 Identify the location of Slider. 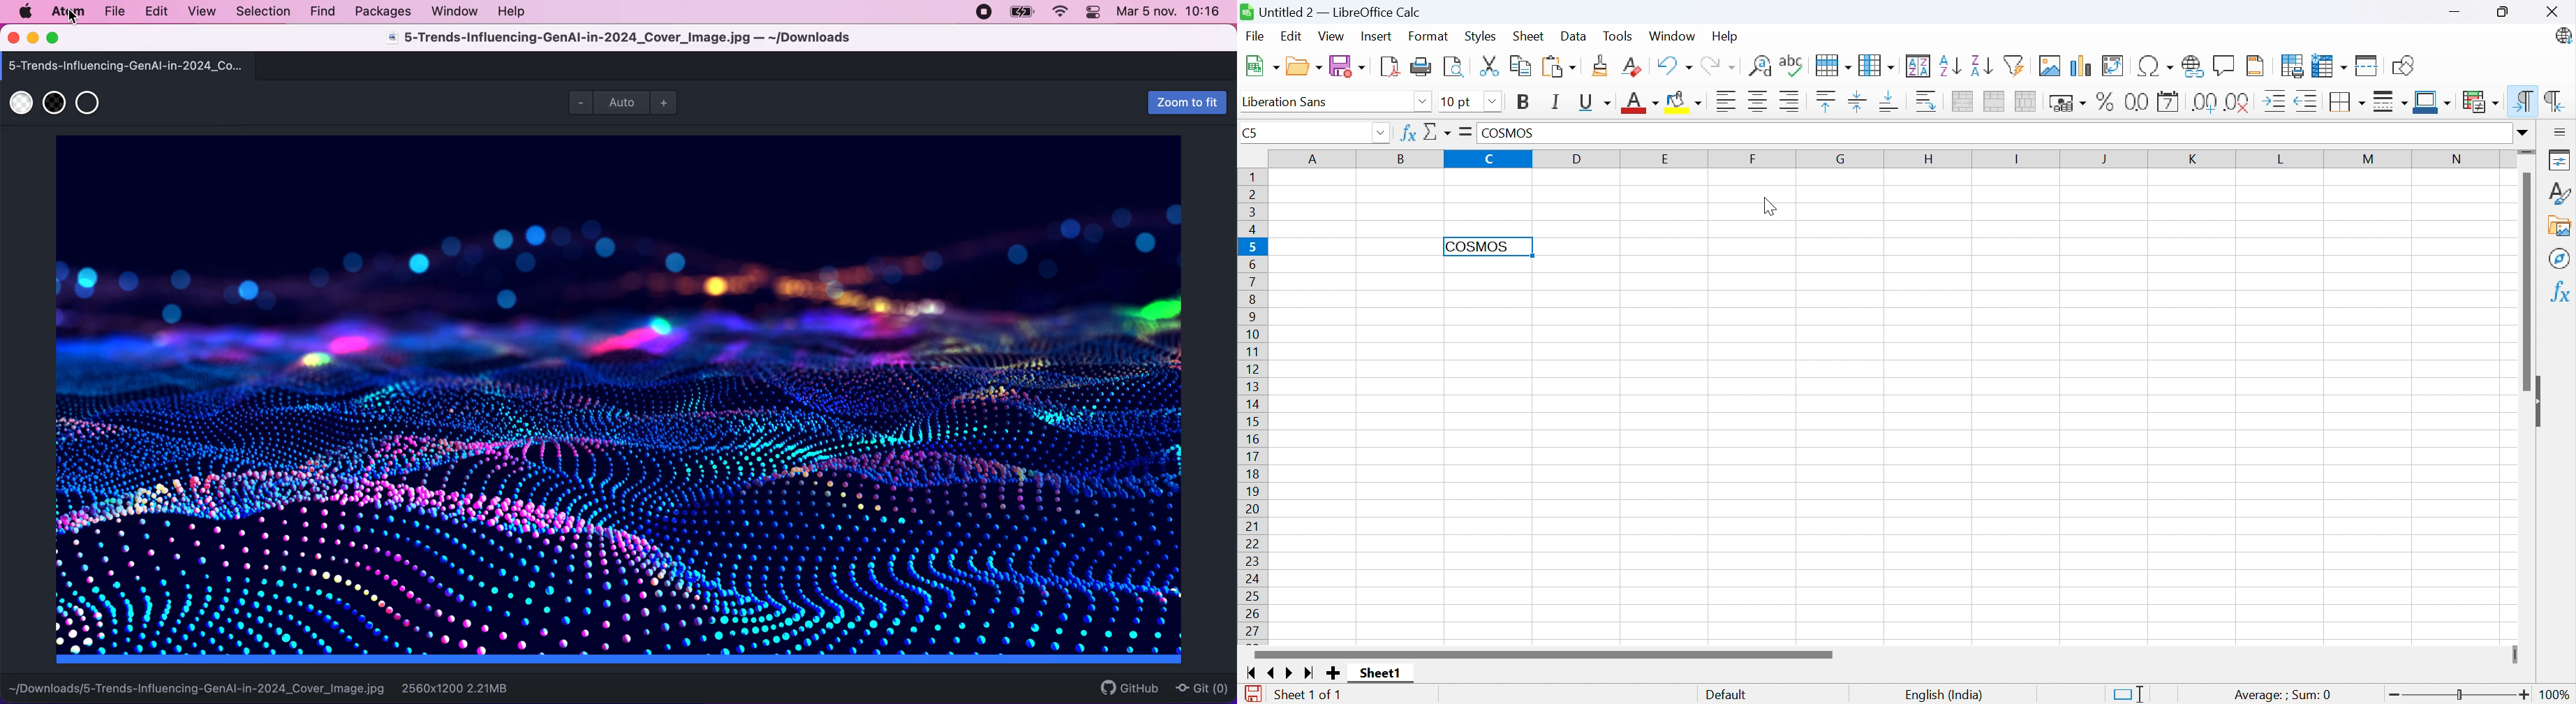
(2515, 655).